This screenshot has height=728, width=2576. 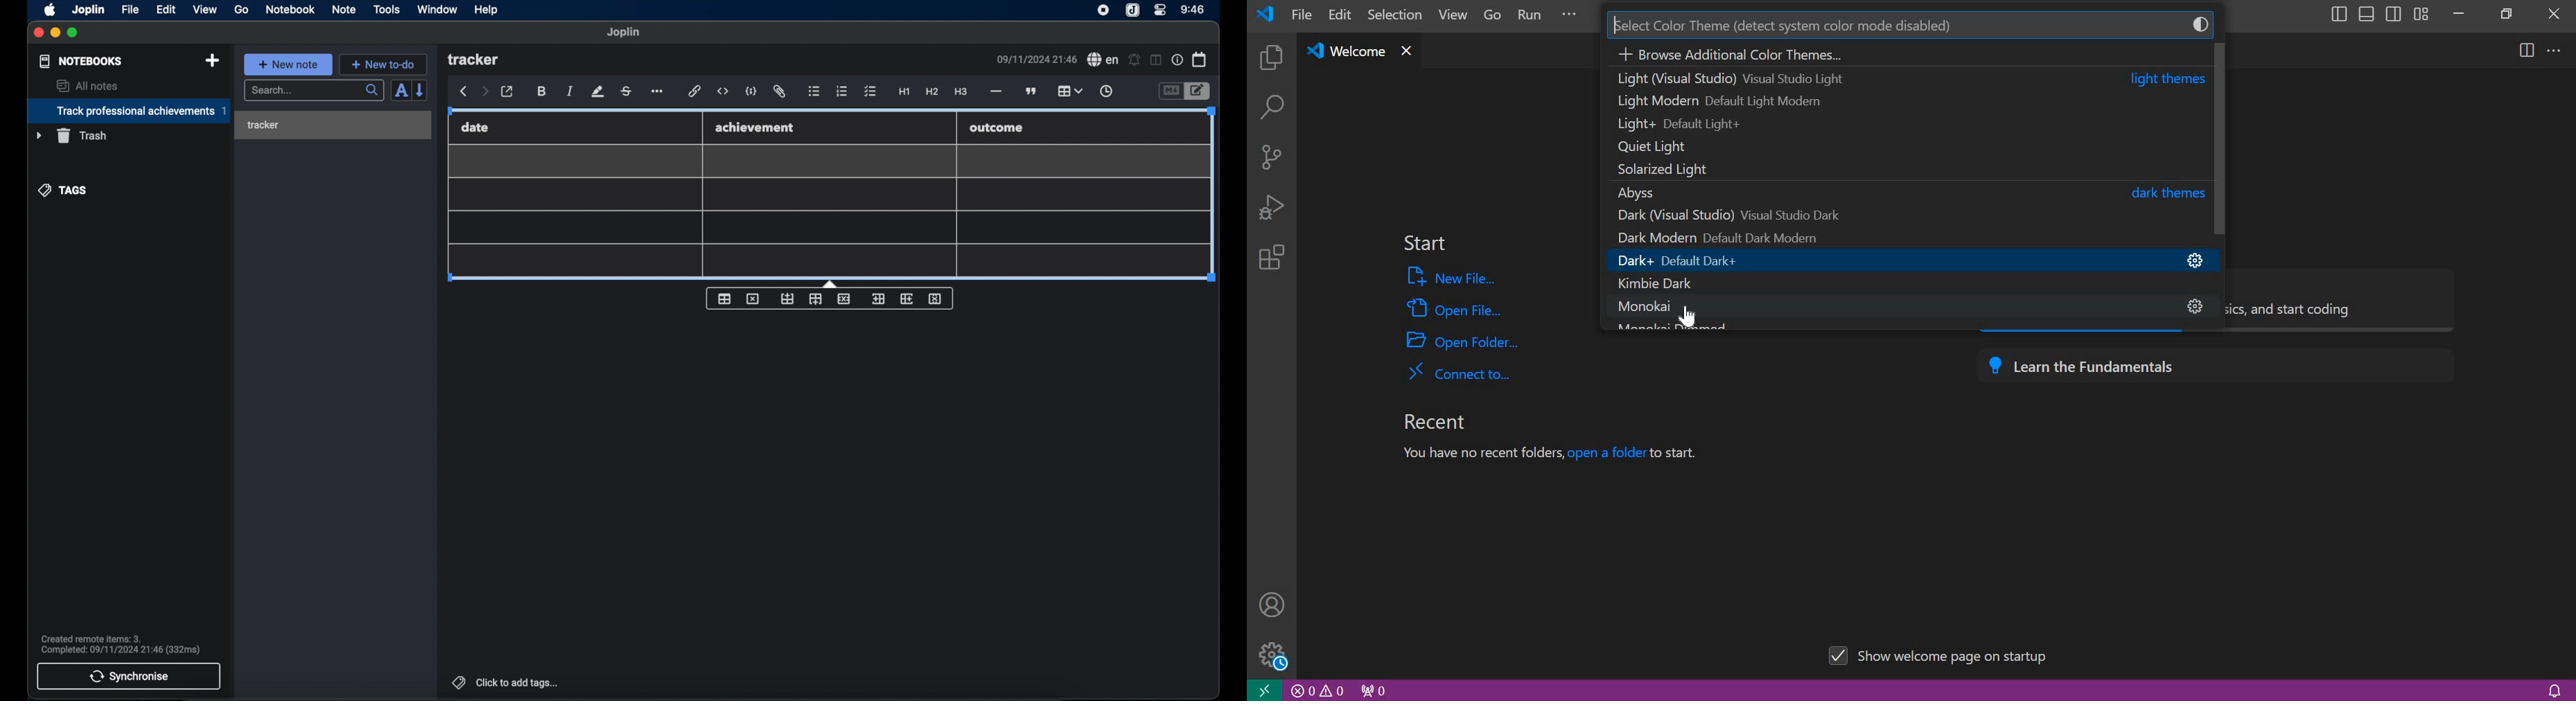 I want to click on code, so click(x=752, y=91).